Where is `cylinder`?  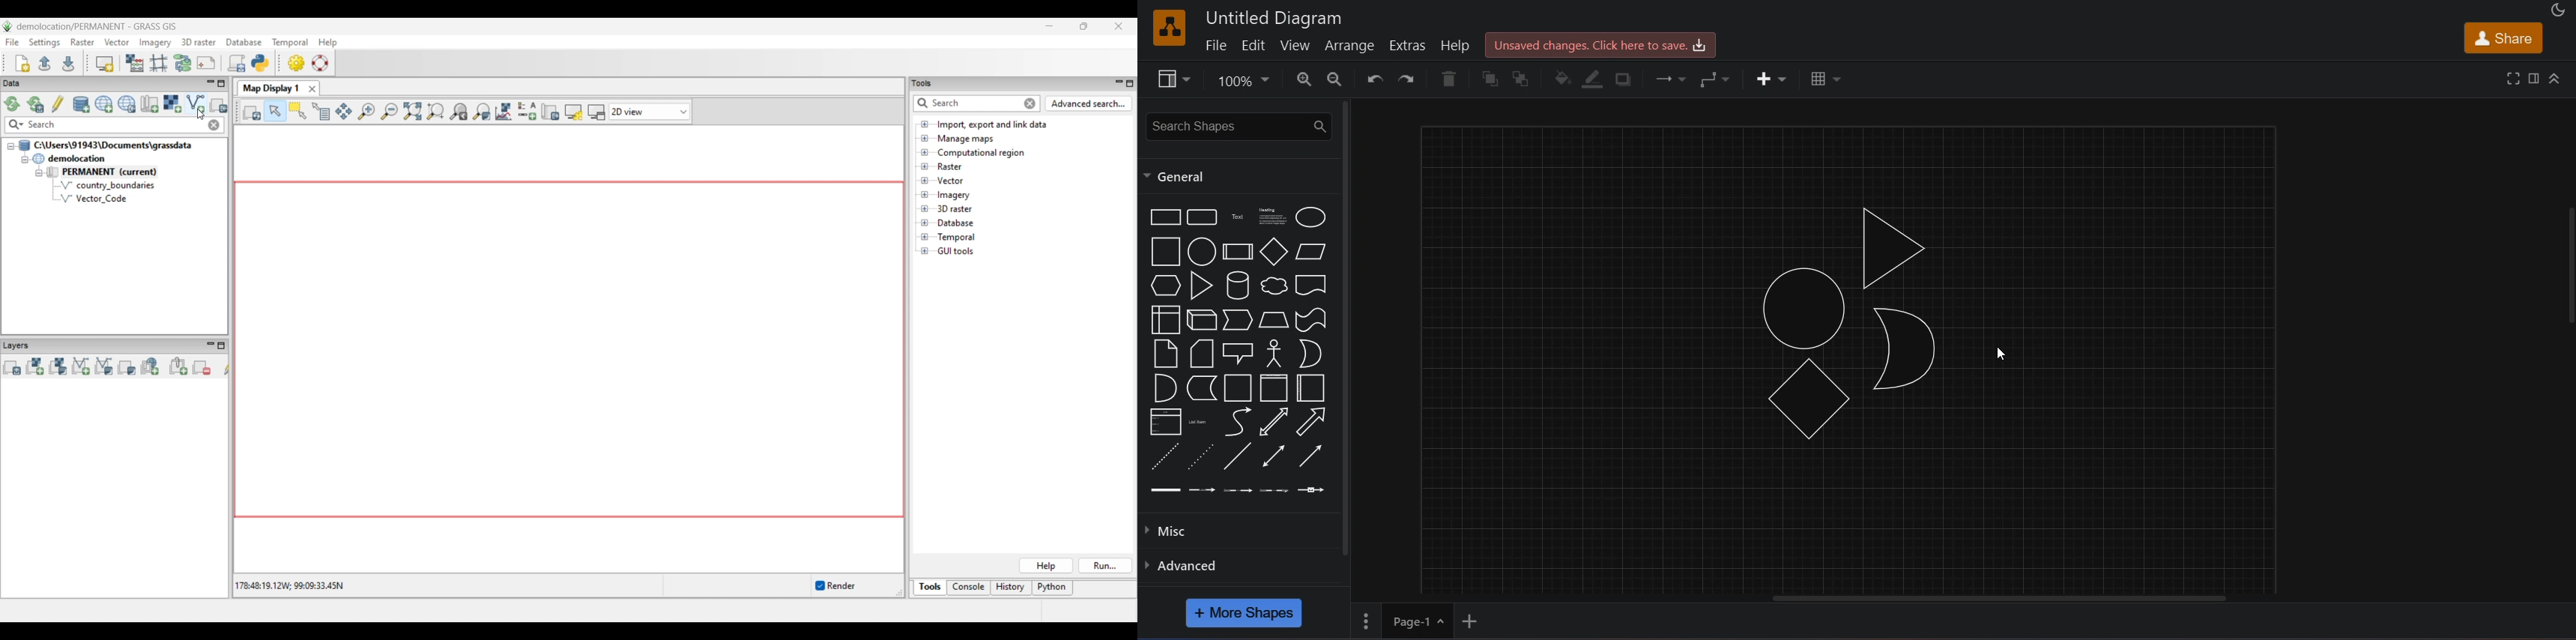 cylinder is located at coordinates (1239, 286).